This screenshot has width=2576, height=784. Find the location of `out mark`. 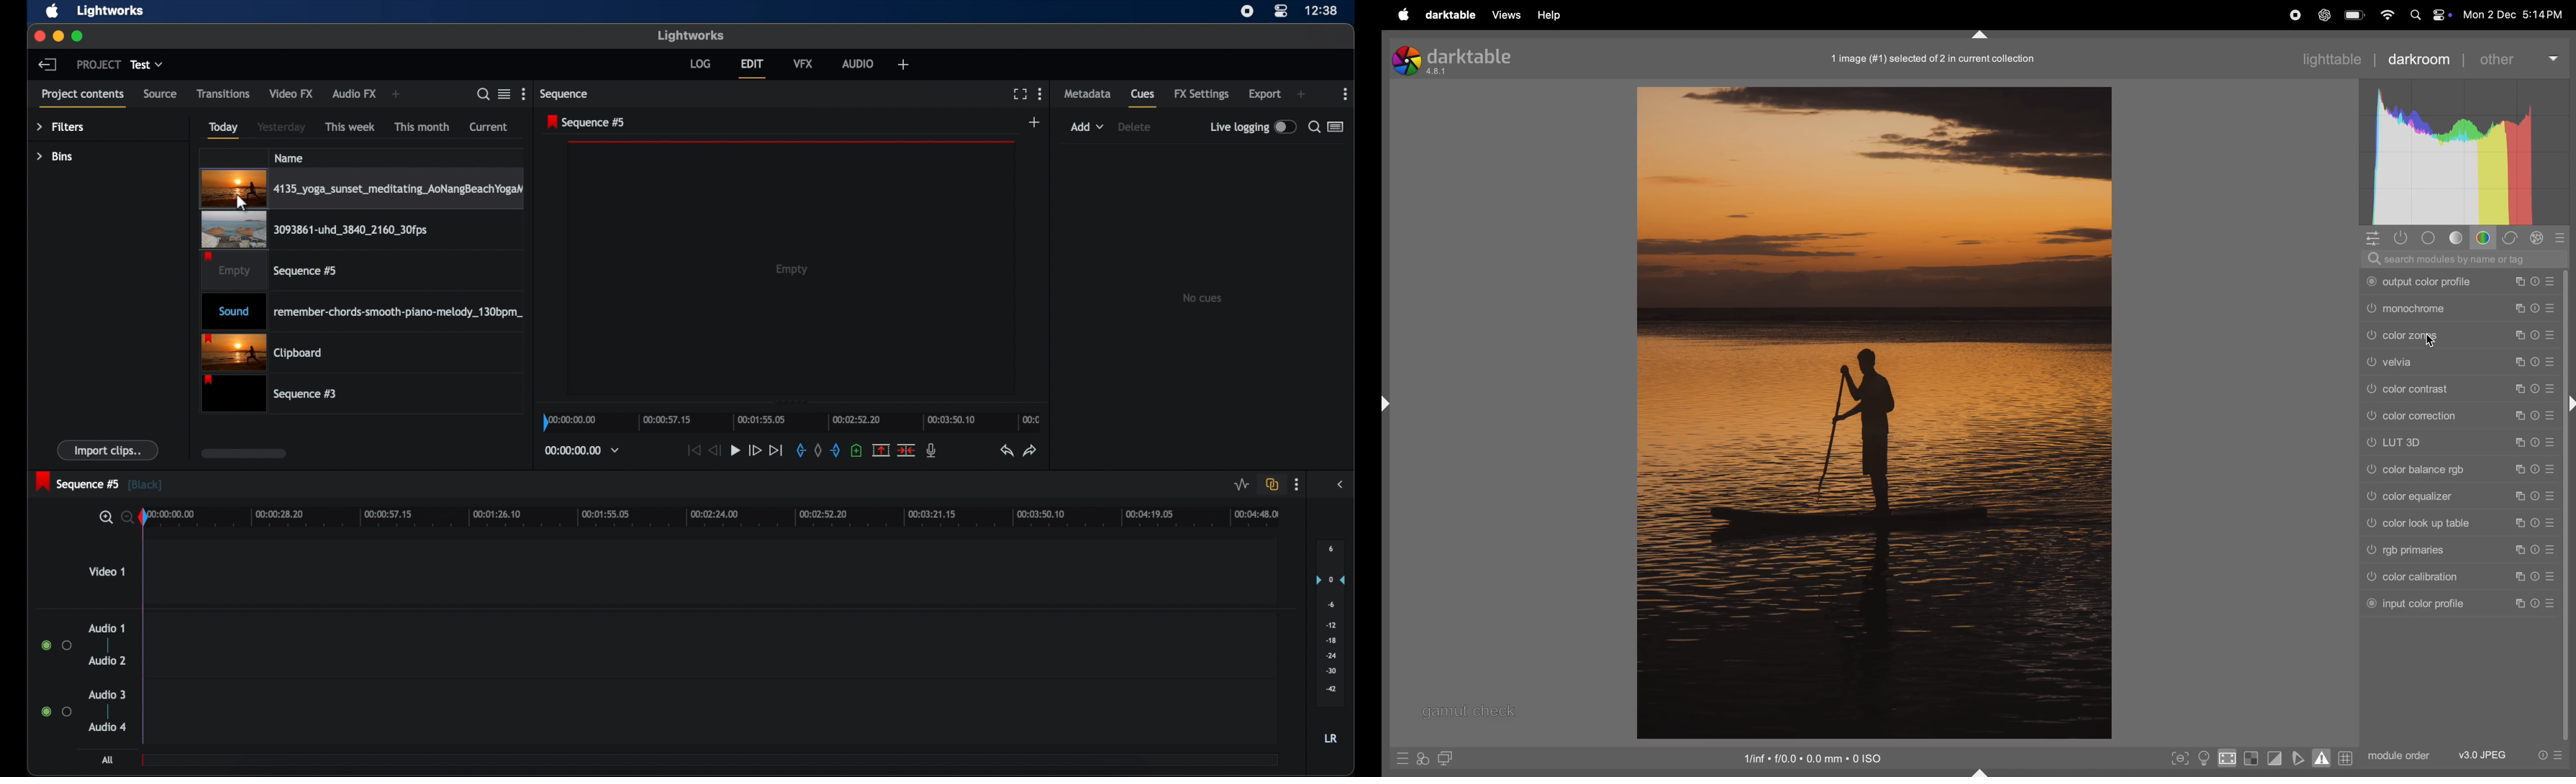

out mark is located at coordinates (834, 450).